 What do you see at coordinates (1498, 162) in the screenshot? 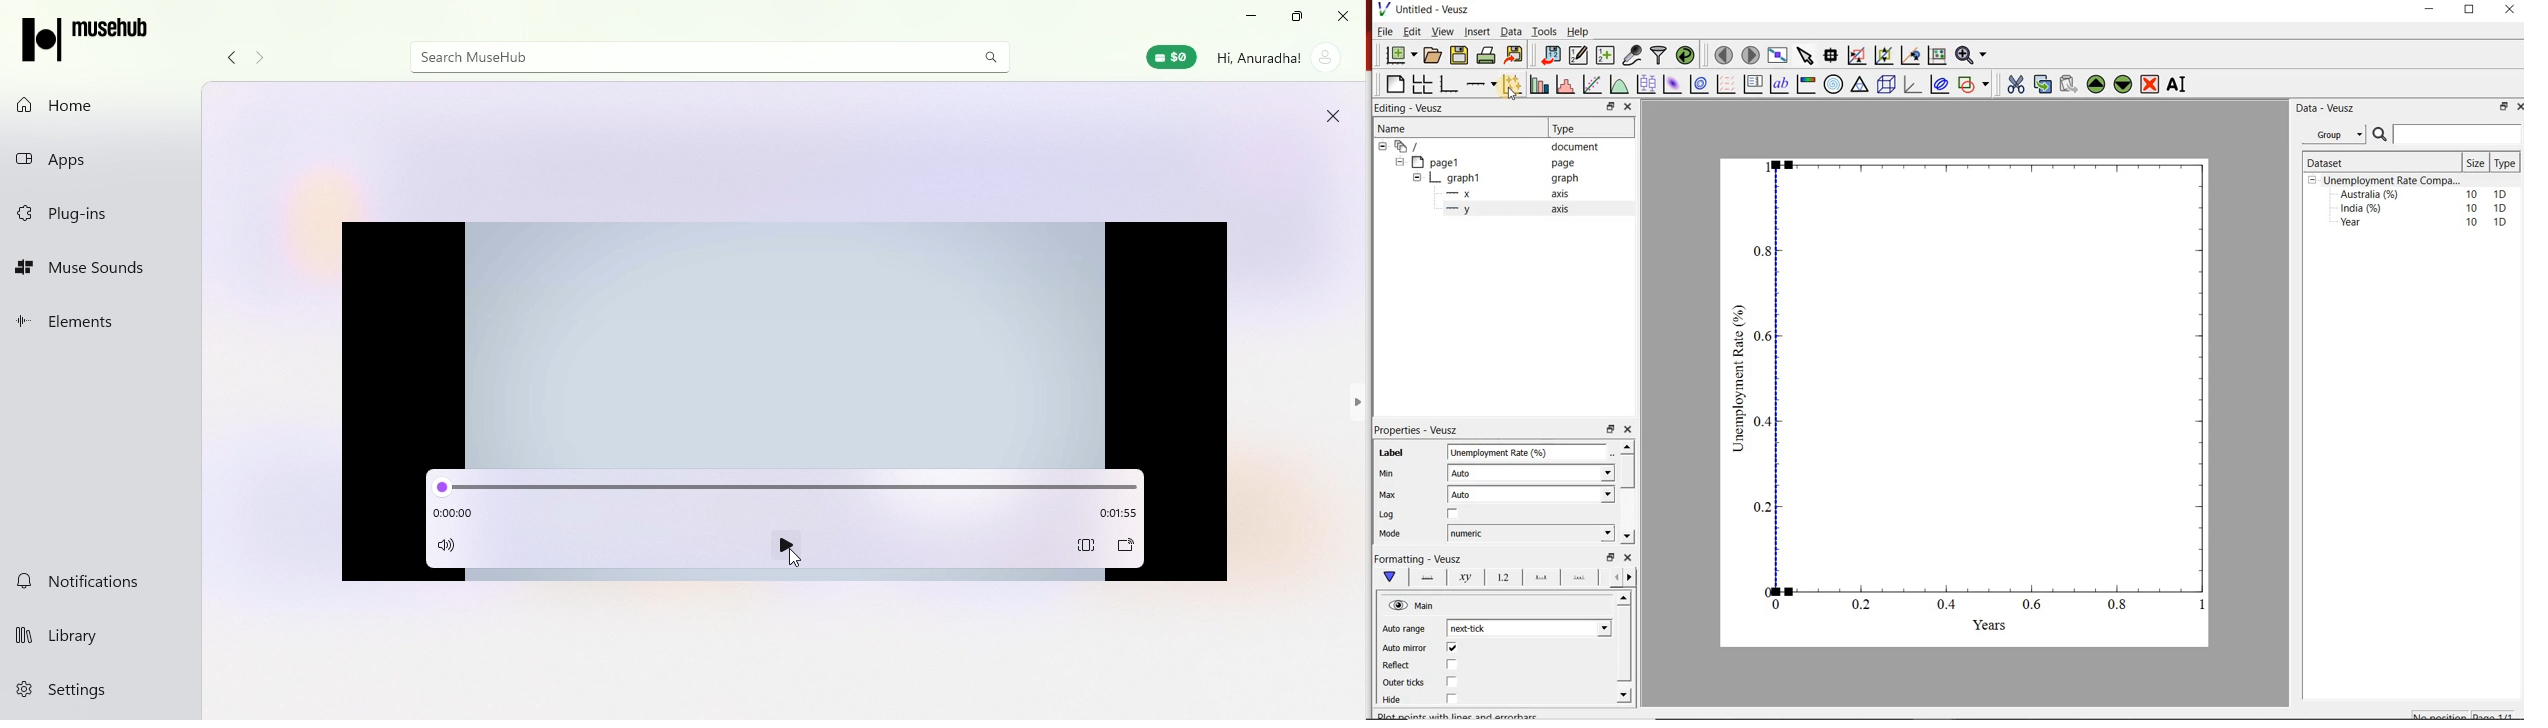
I see `page1 page` at bounding box center [1498, 162].